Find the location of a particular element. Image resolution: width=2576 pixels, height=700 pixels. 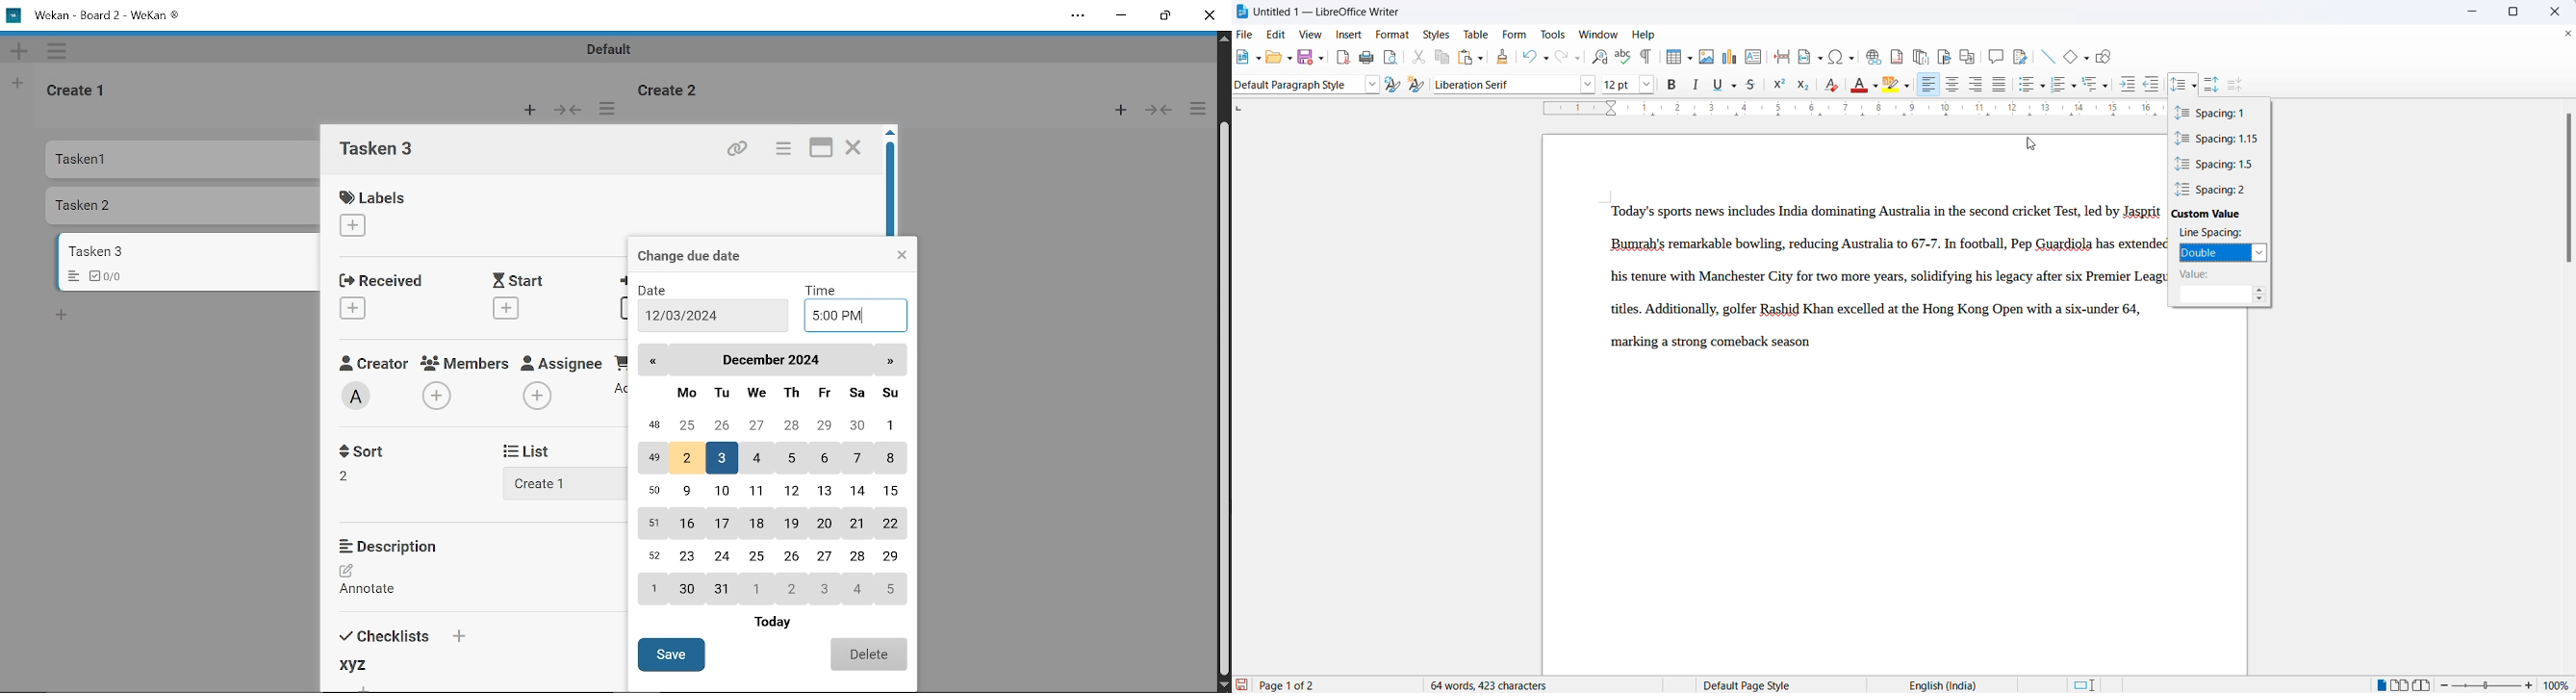

toggle unordered list is located at coordinates (2043, 86).